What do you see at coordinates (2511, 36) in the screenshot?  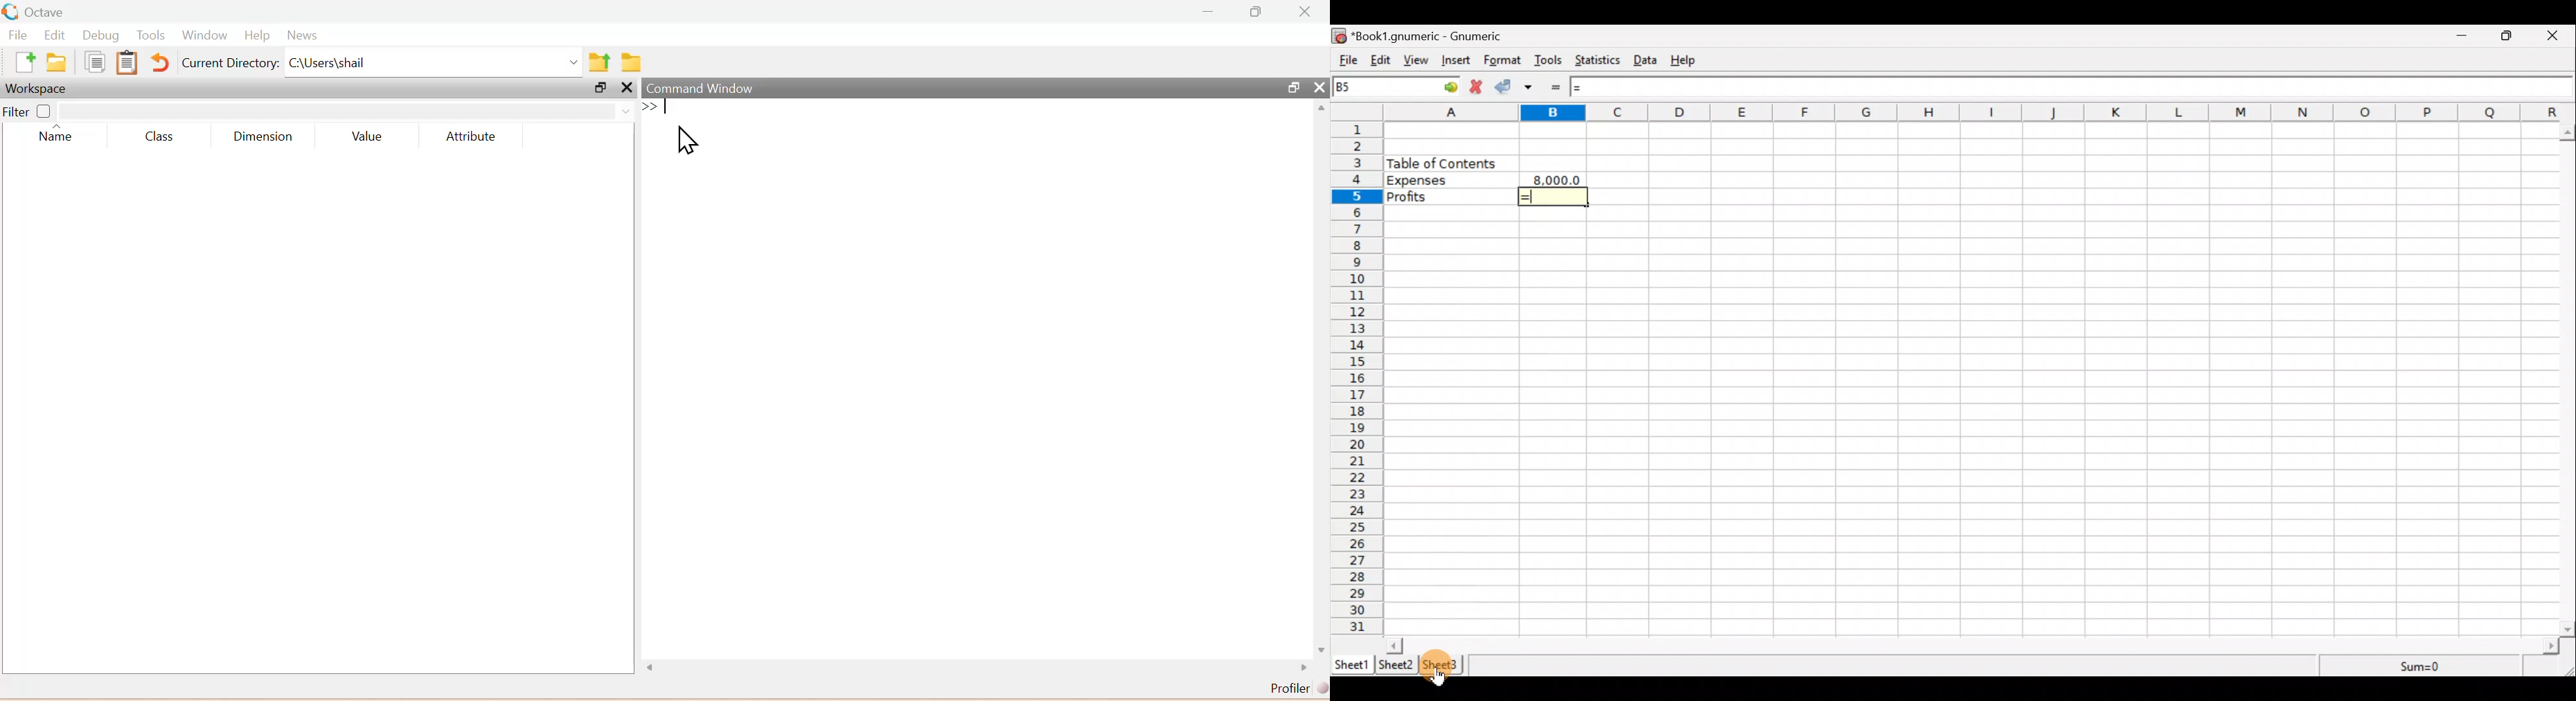 I see `Maximize/Minimize` at bounding box center [2511, 36].